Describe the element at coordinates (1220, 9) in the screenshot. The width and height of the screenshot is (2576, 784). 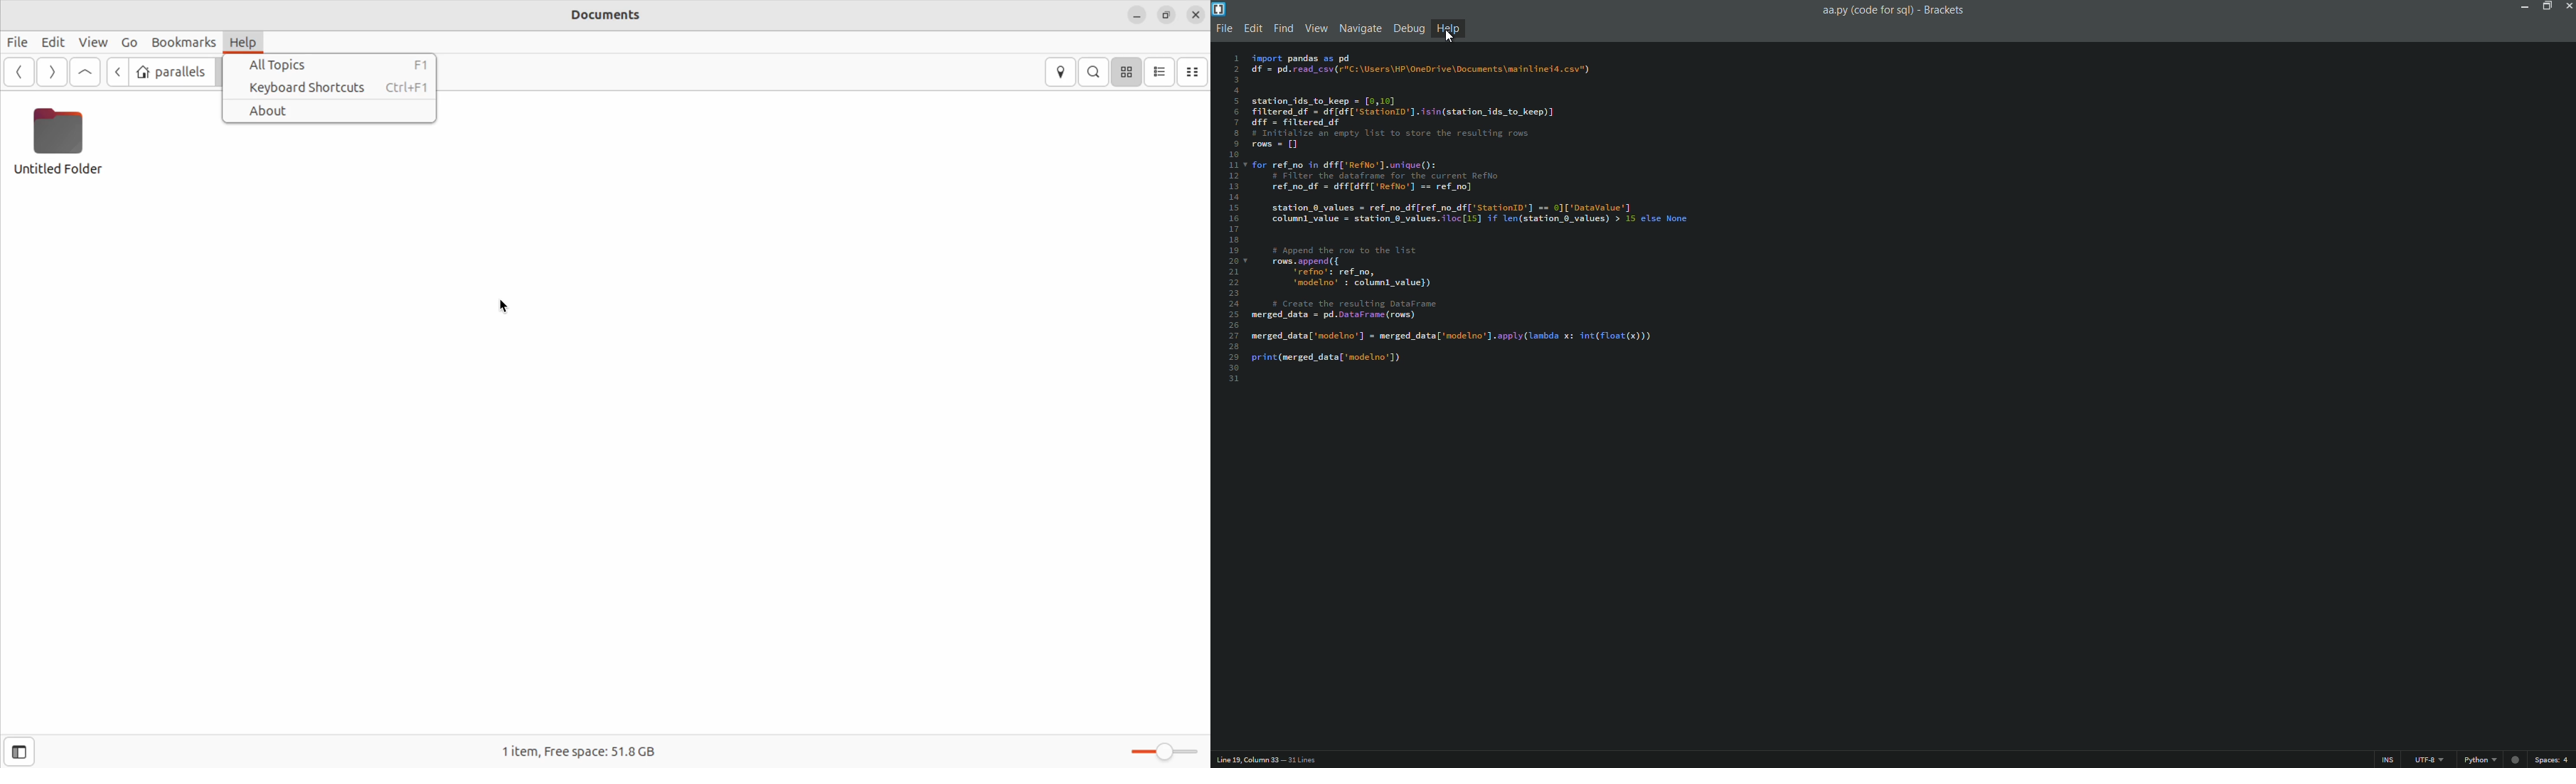
I see `app icon` at that location.